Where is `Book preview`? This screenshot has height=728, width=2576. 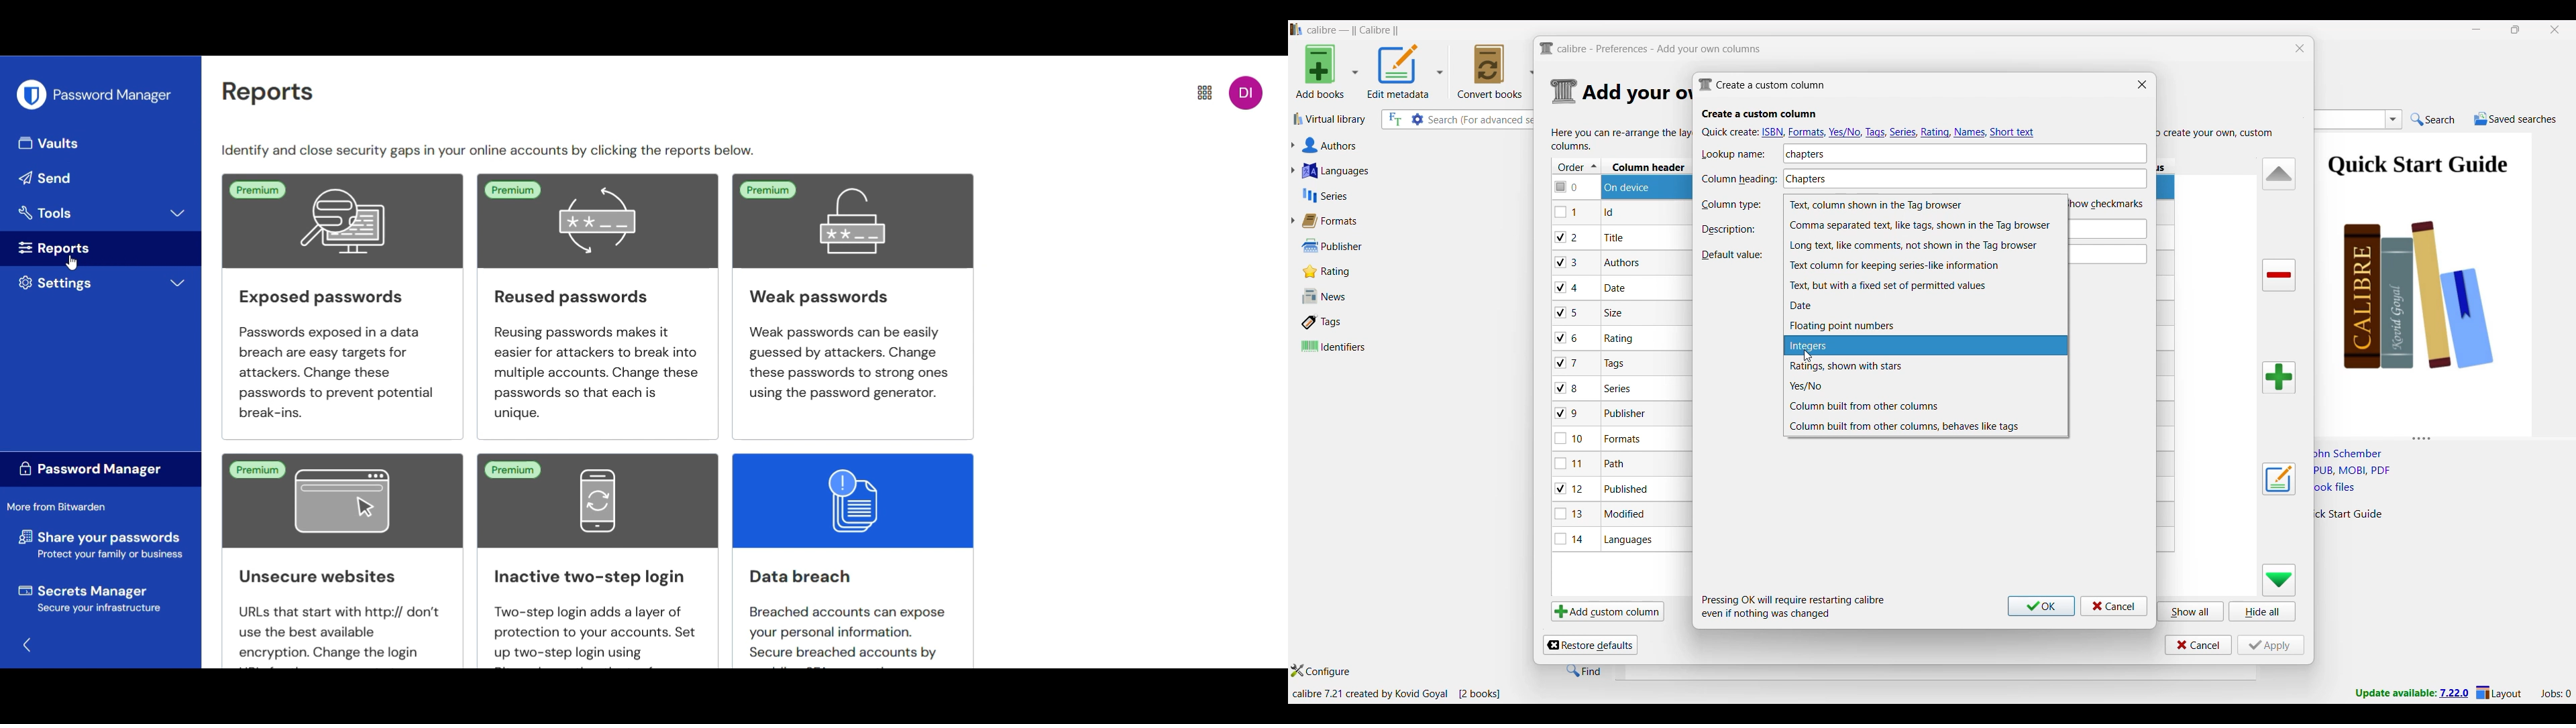
Book preview is located at coordinates (2440, 280).